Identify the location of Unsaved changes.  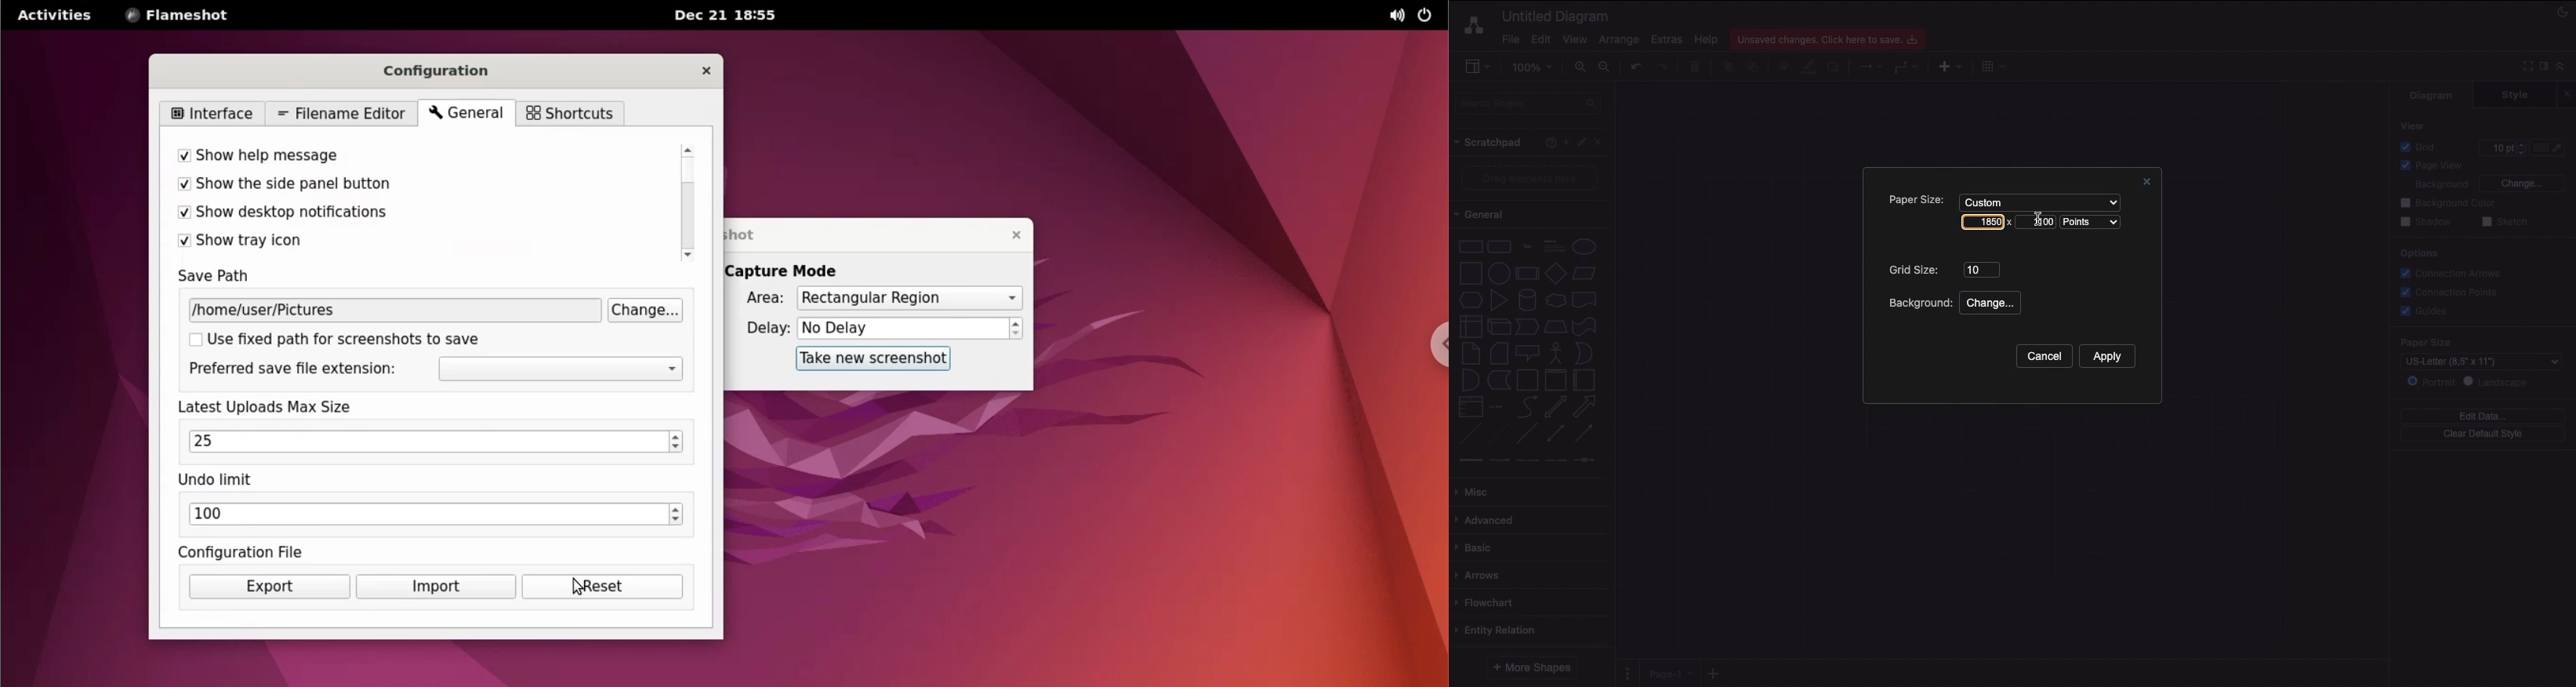
(1830, 37).